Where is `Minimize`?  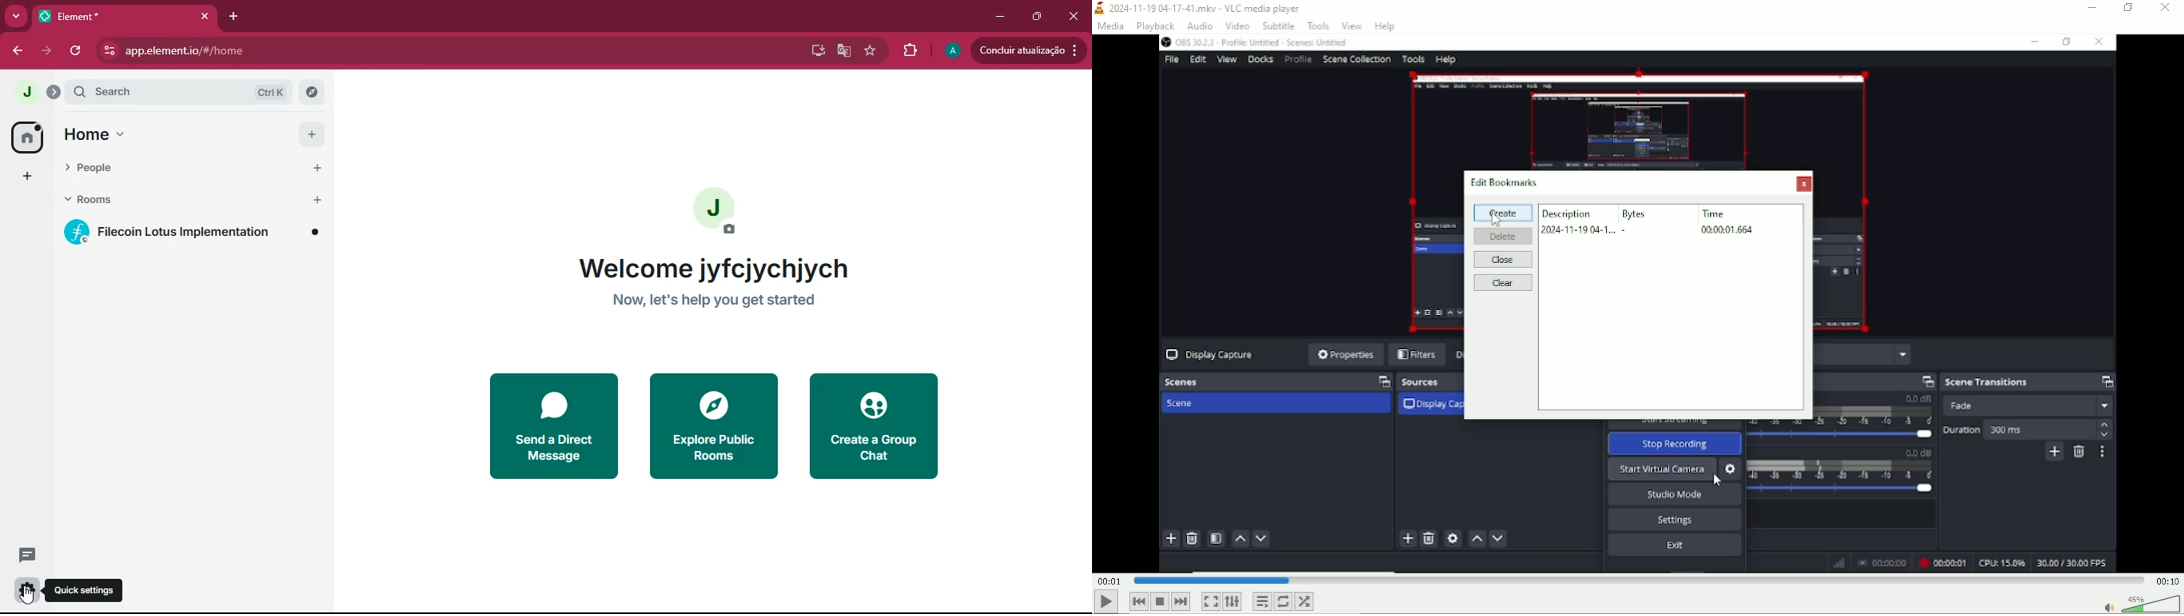 Minimize is located at coordinates (2093, 8).